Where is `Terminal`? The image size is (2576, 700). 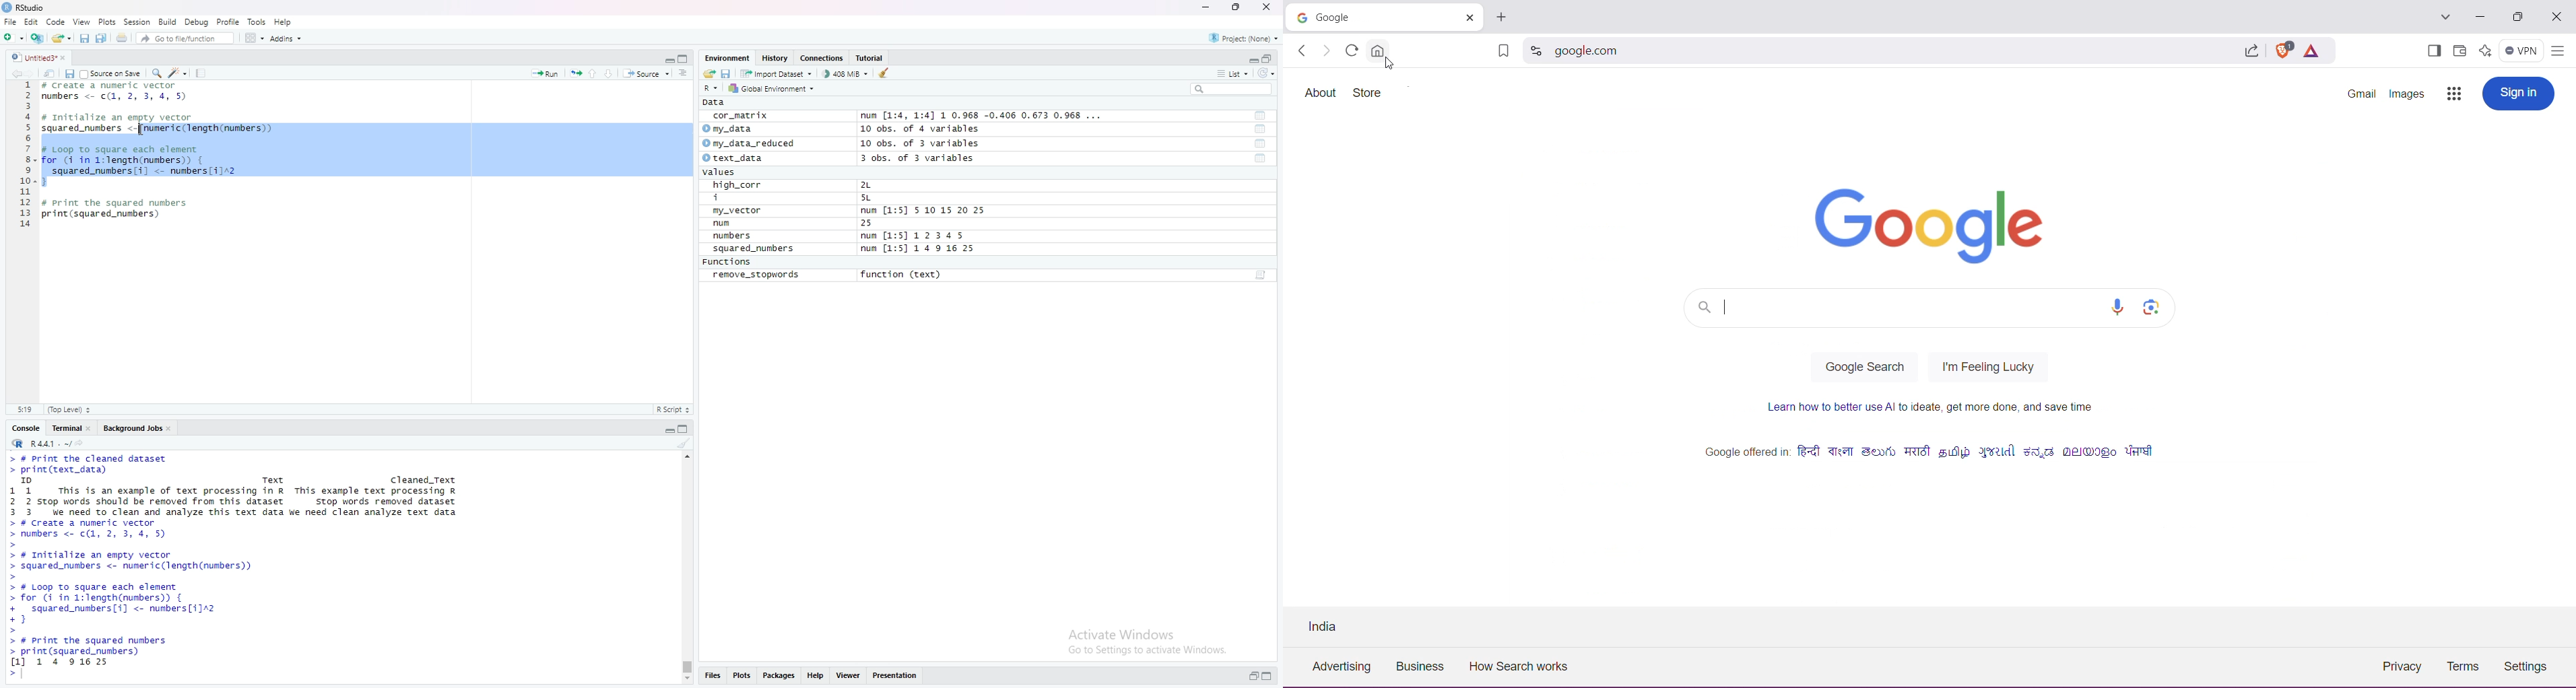
Terminal is located at coordinates (64, 427).